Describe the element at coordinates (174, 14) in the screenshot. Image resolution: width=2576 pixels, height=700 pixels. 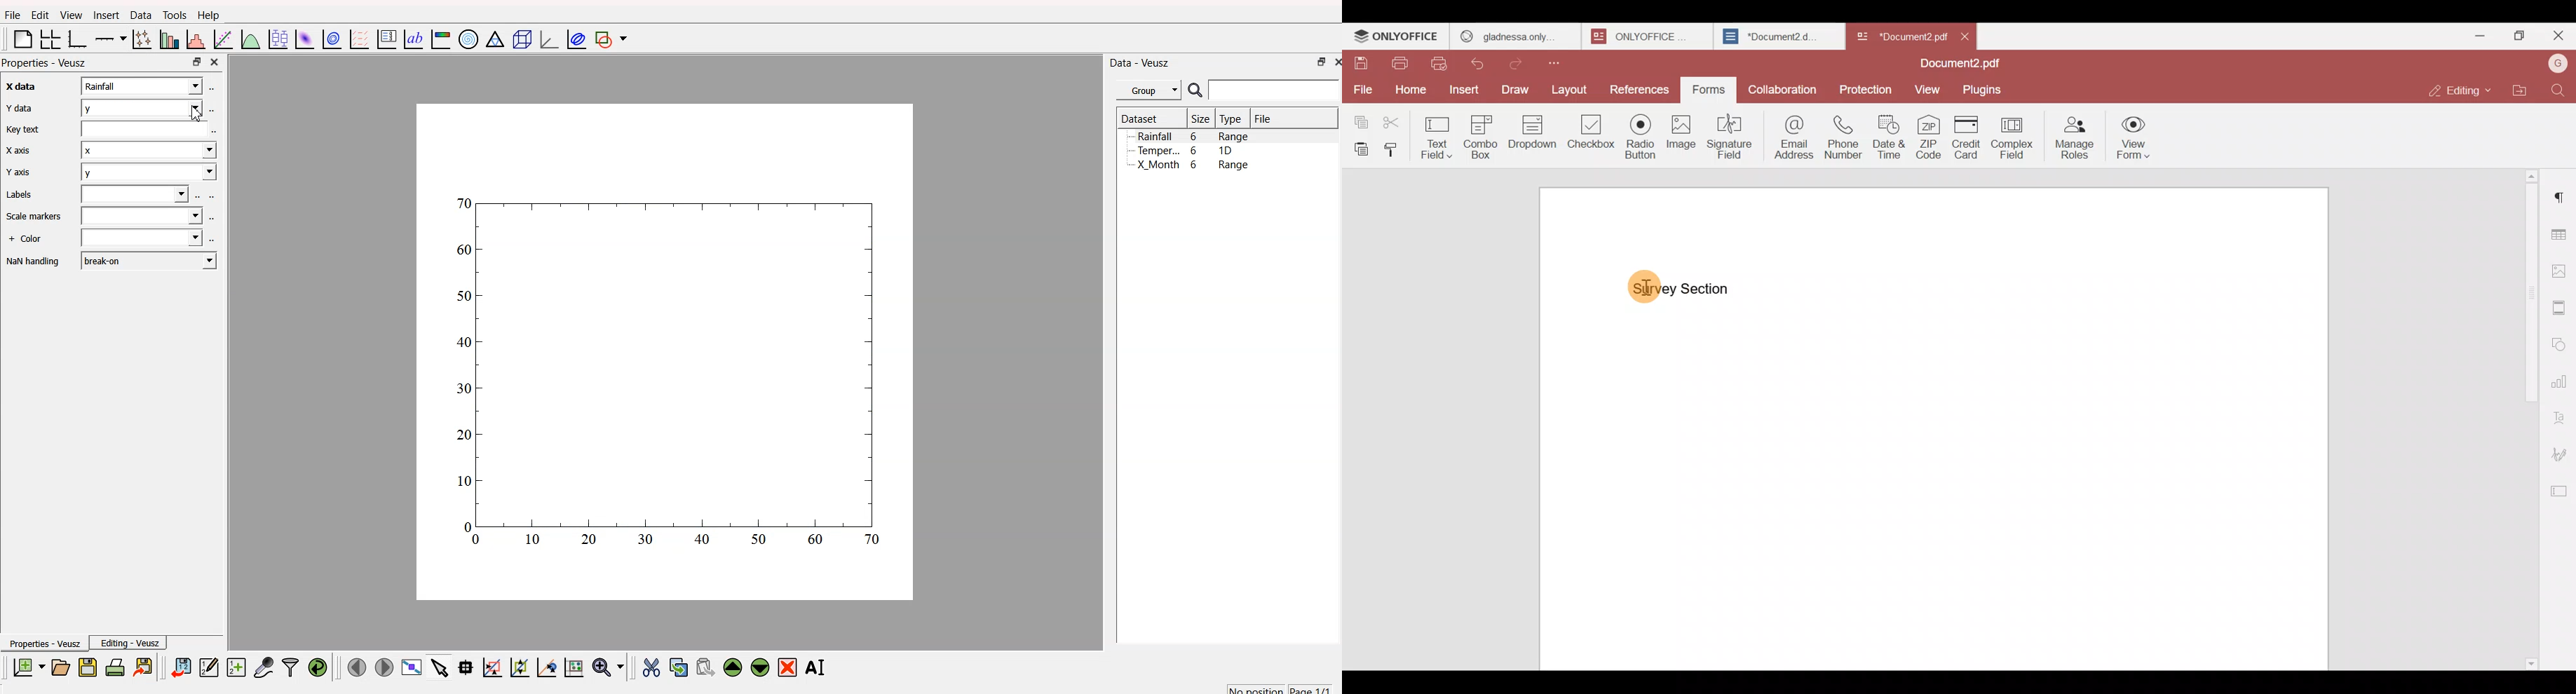
I see `Tools` at that location.